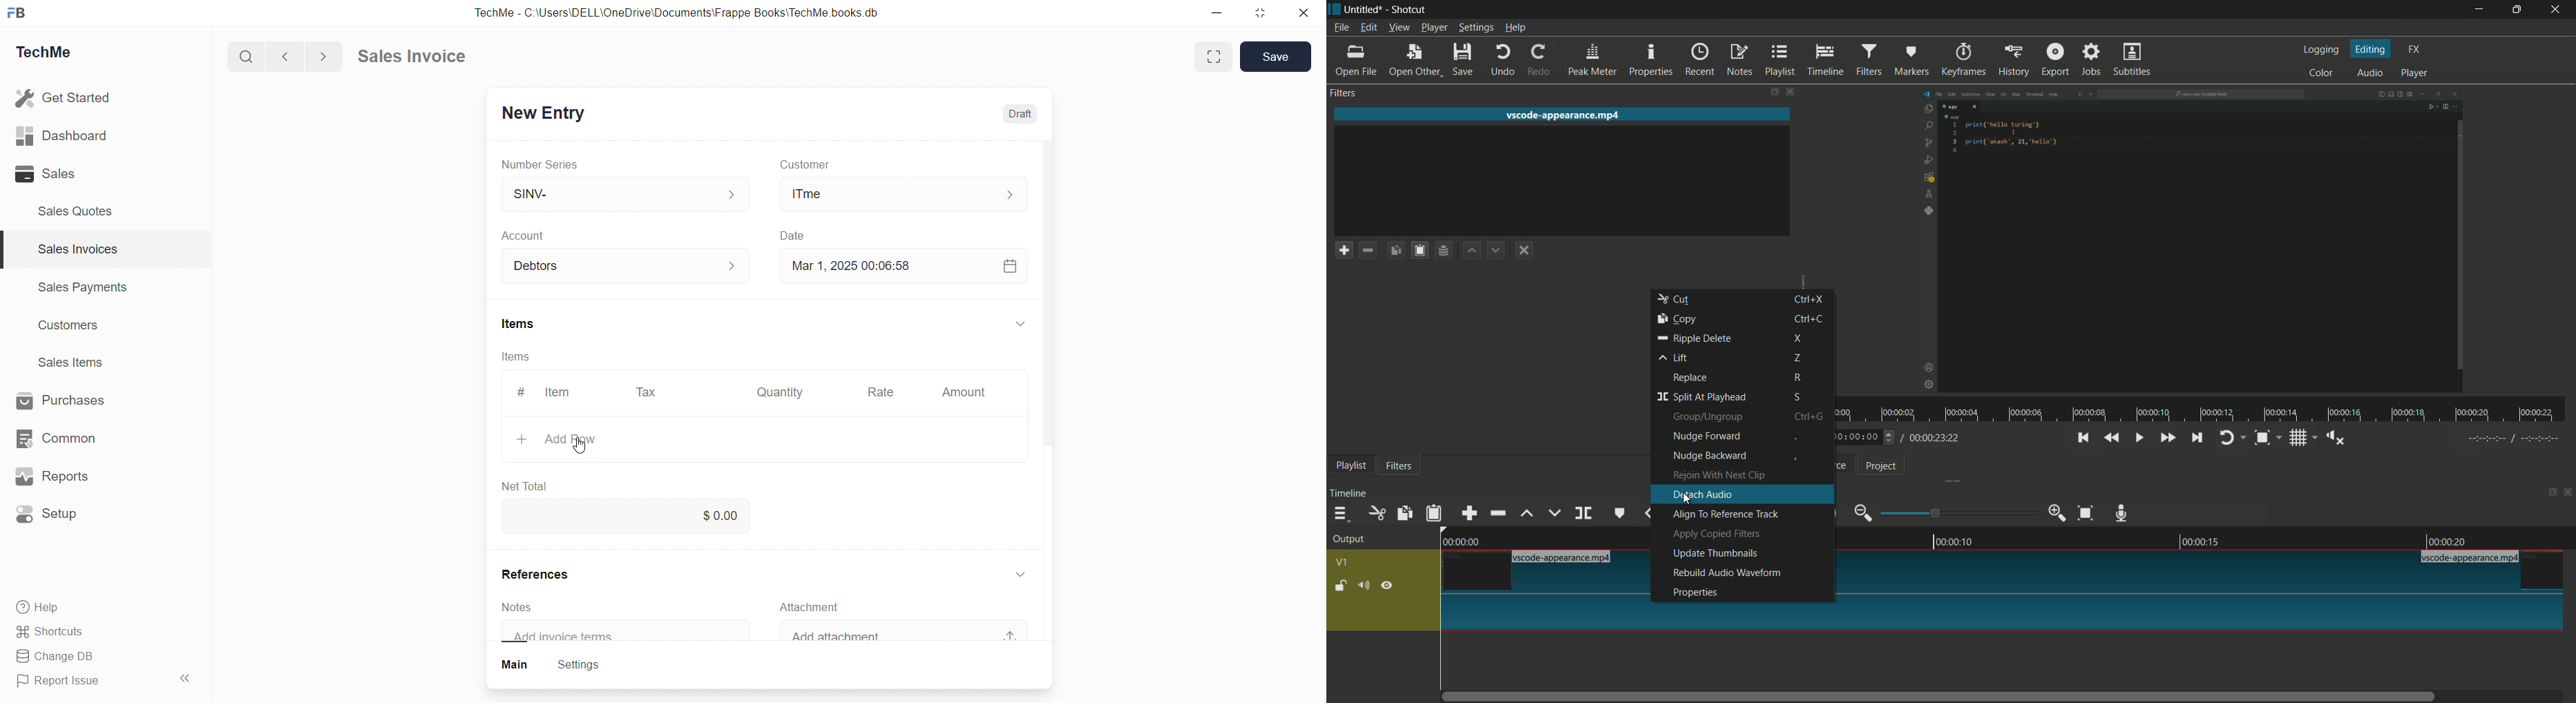 The width and height of the screenshot is (2576, 728). I want to click on ull Dashboard, so click(68, 135).